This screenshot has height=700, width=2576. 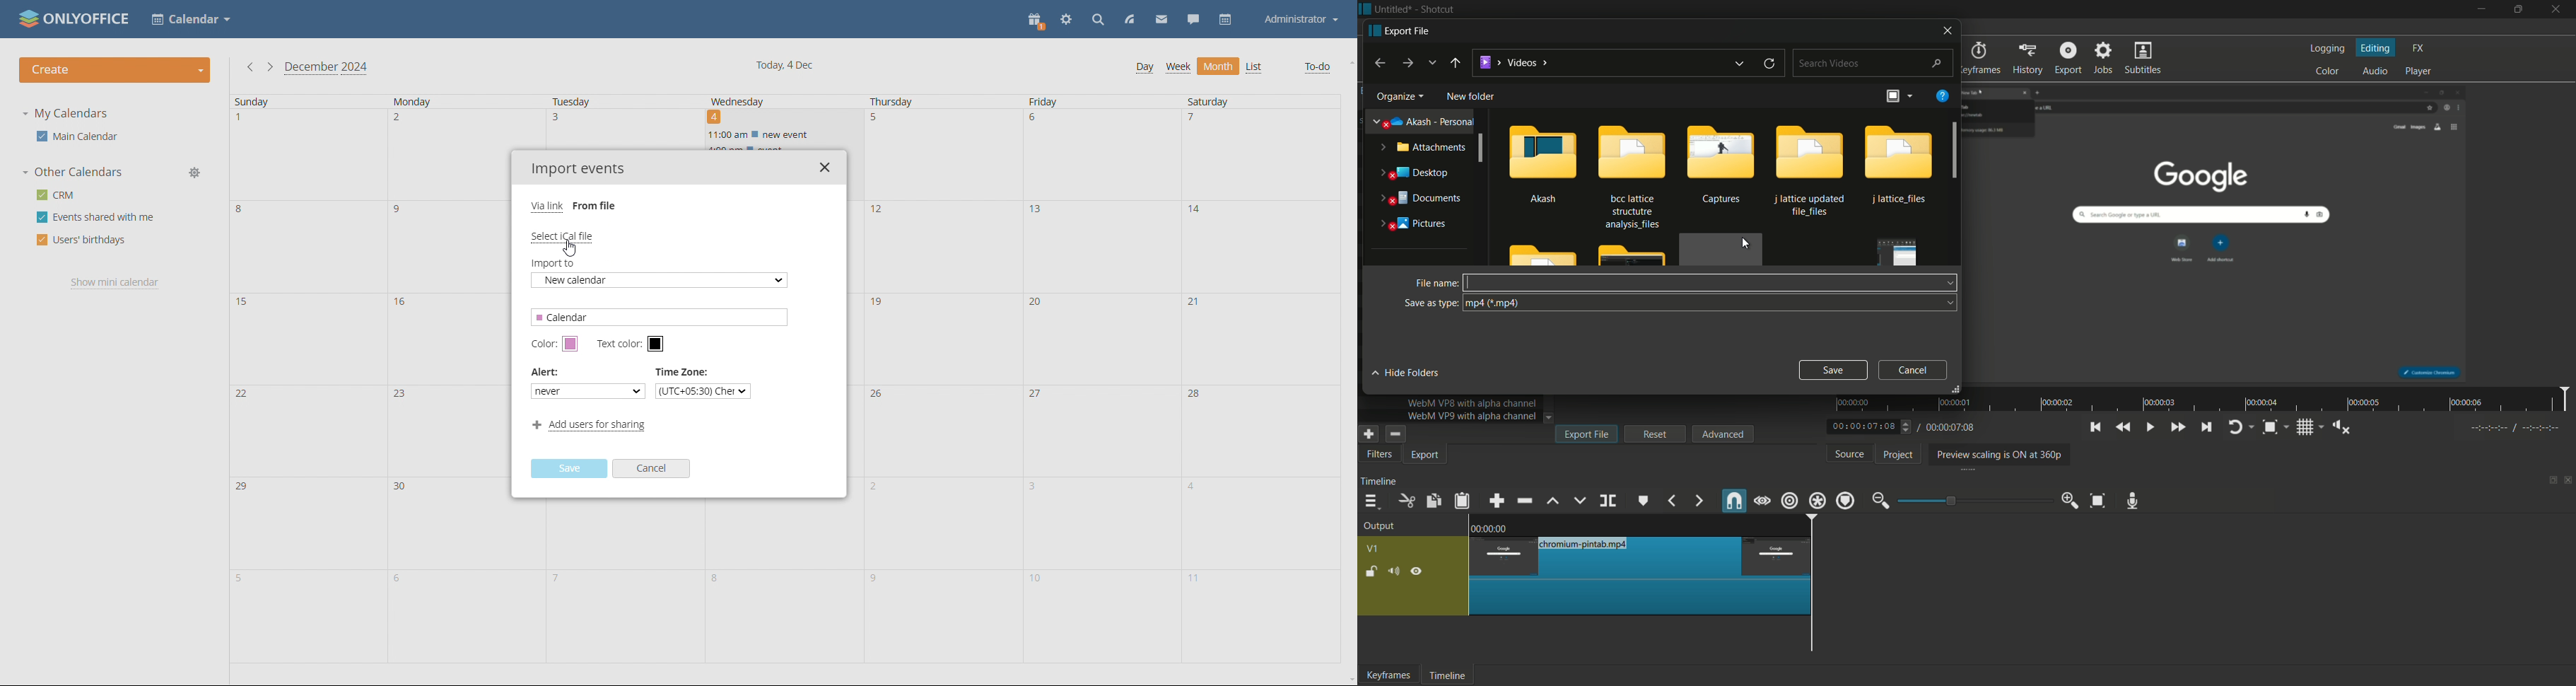 What do you see at coordinates (1374, 550) in the screenshot?
I see `v1` at bounding box center [1374, 550].